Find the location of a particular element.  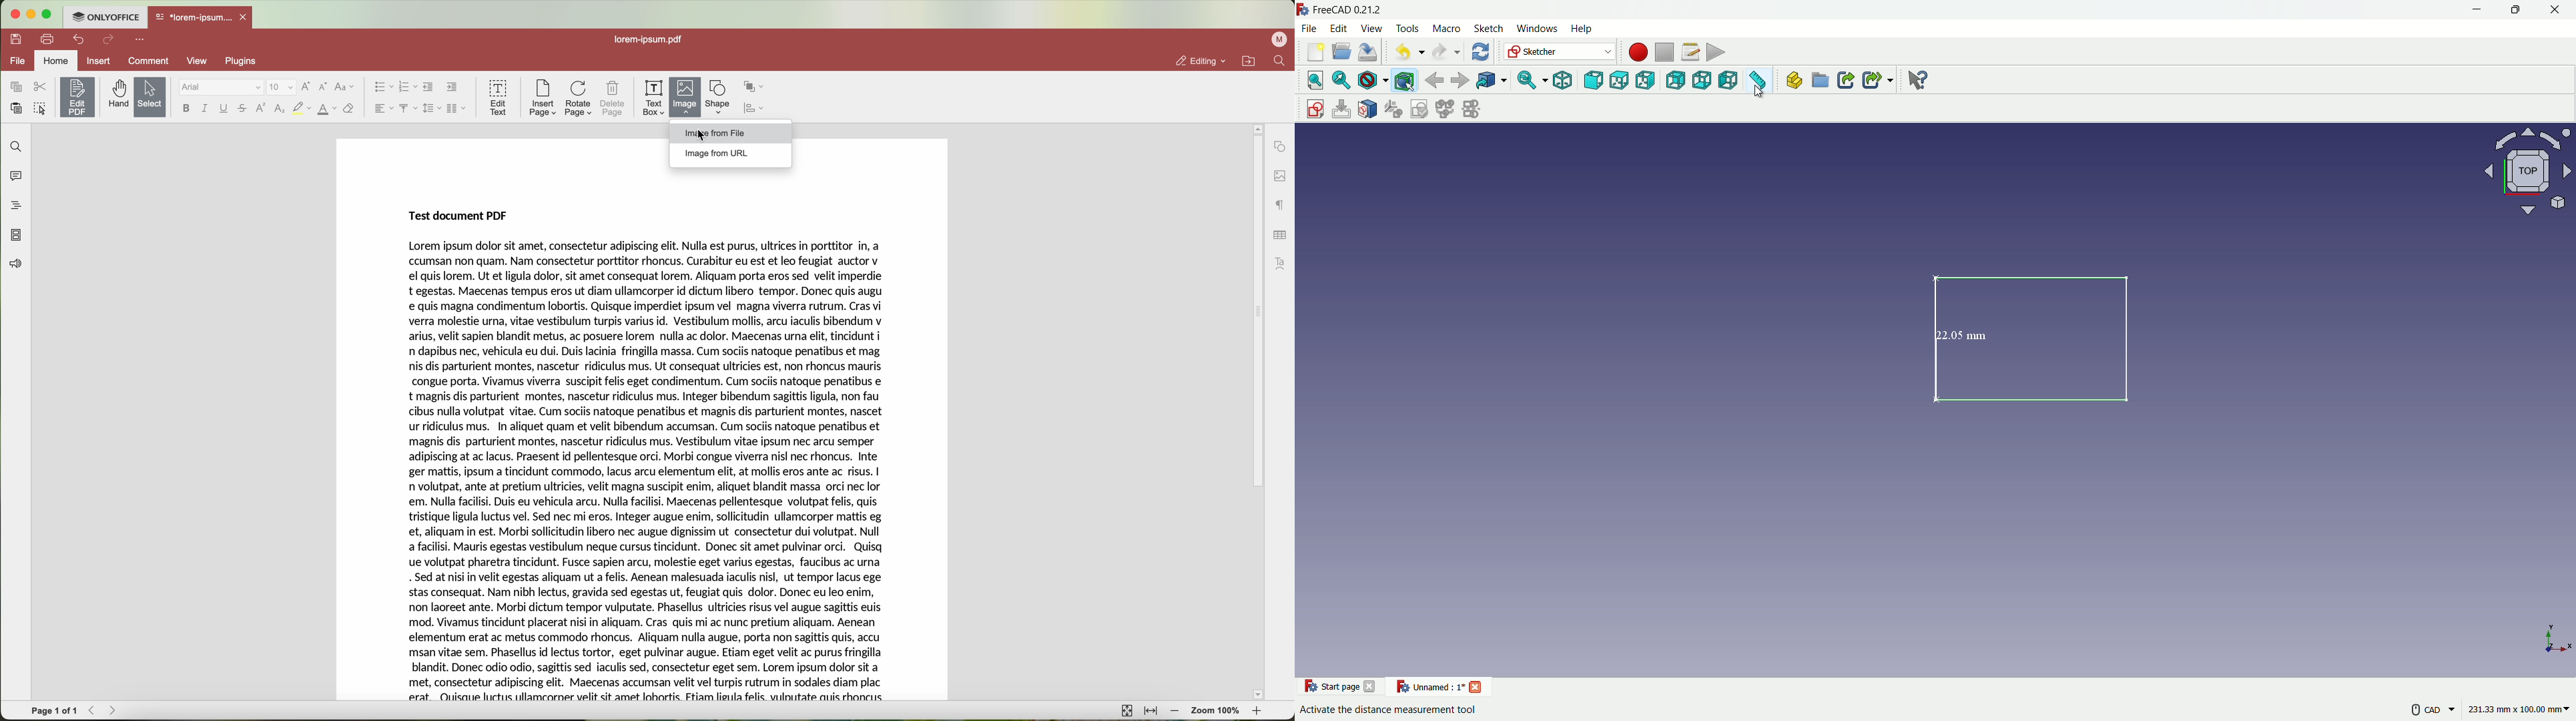

Backward is located at coordinates (95, 710).